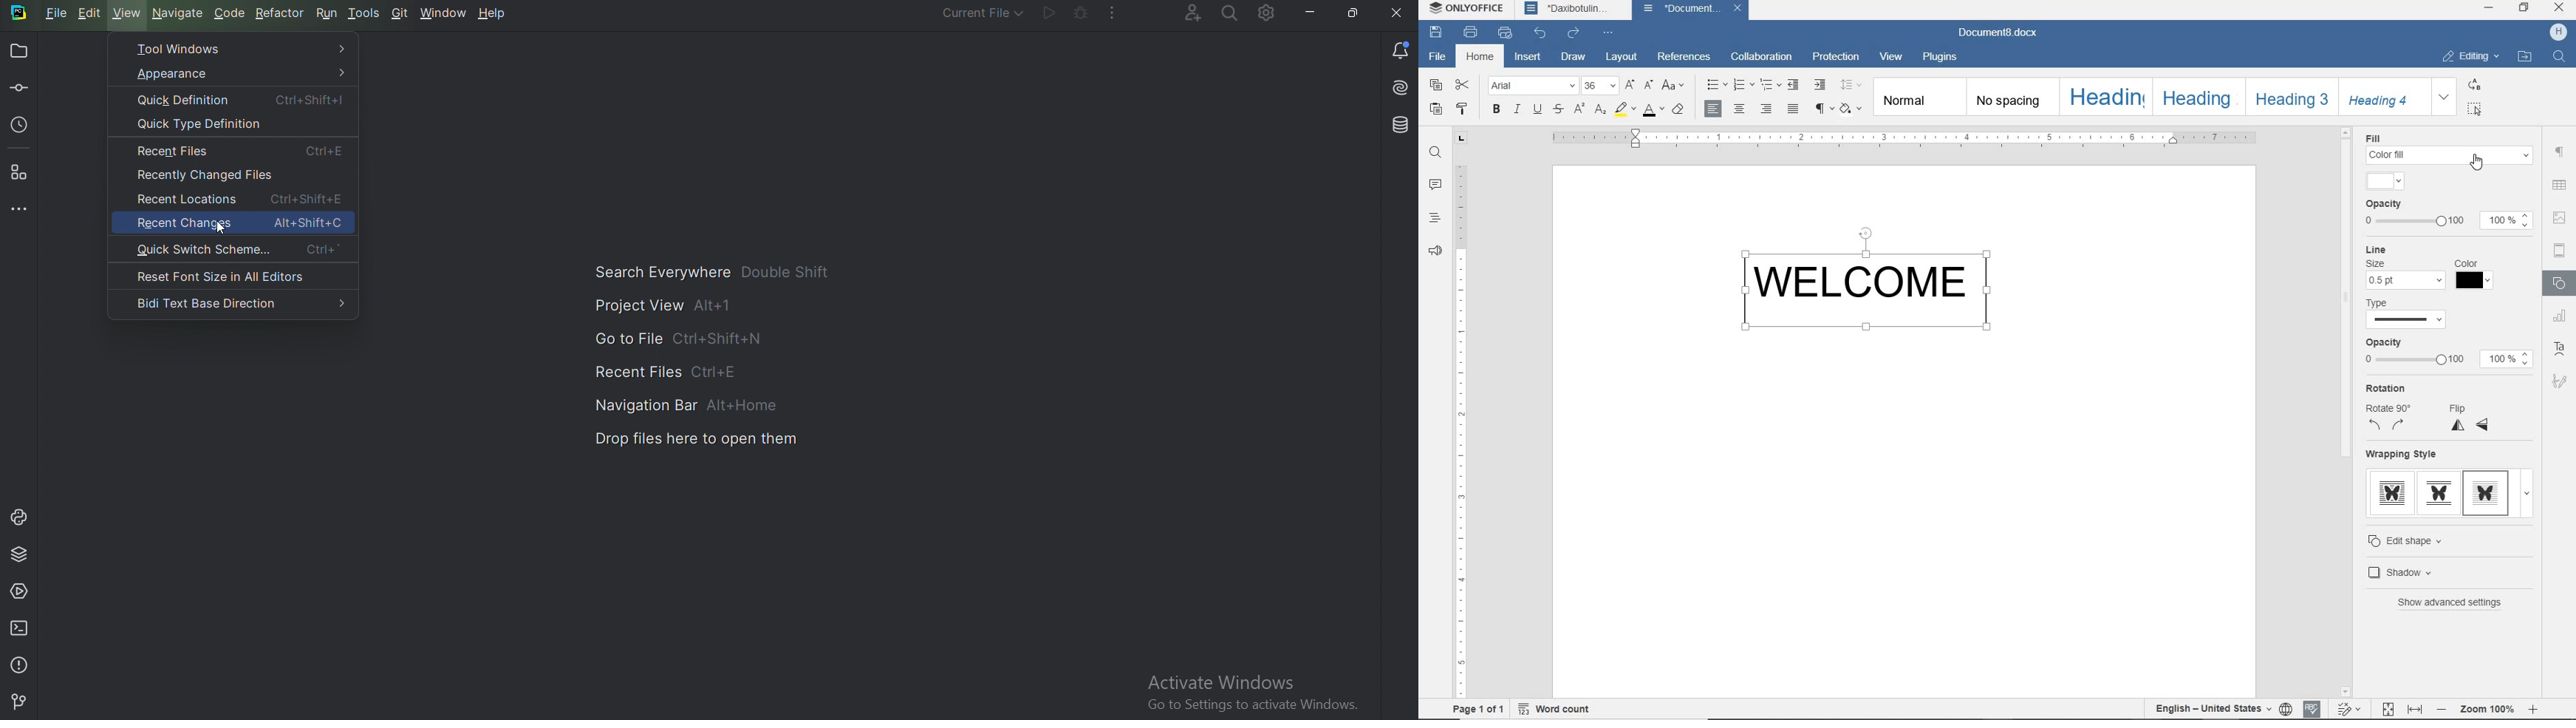  Describe the element at coordinates (673, 337) in the screenshot. I see `Go to file` at that location.